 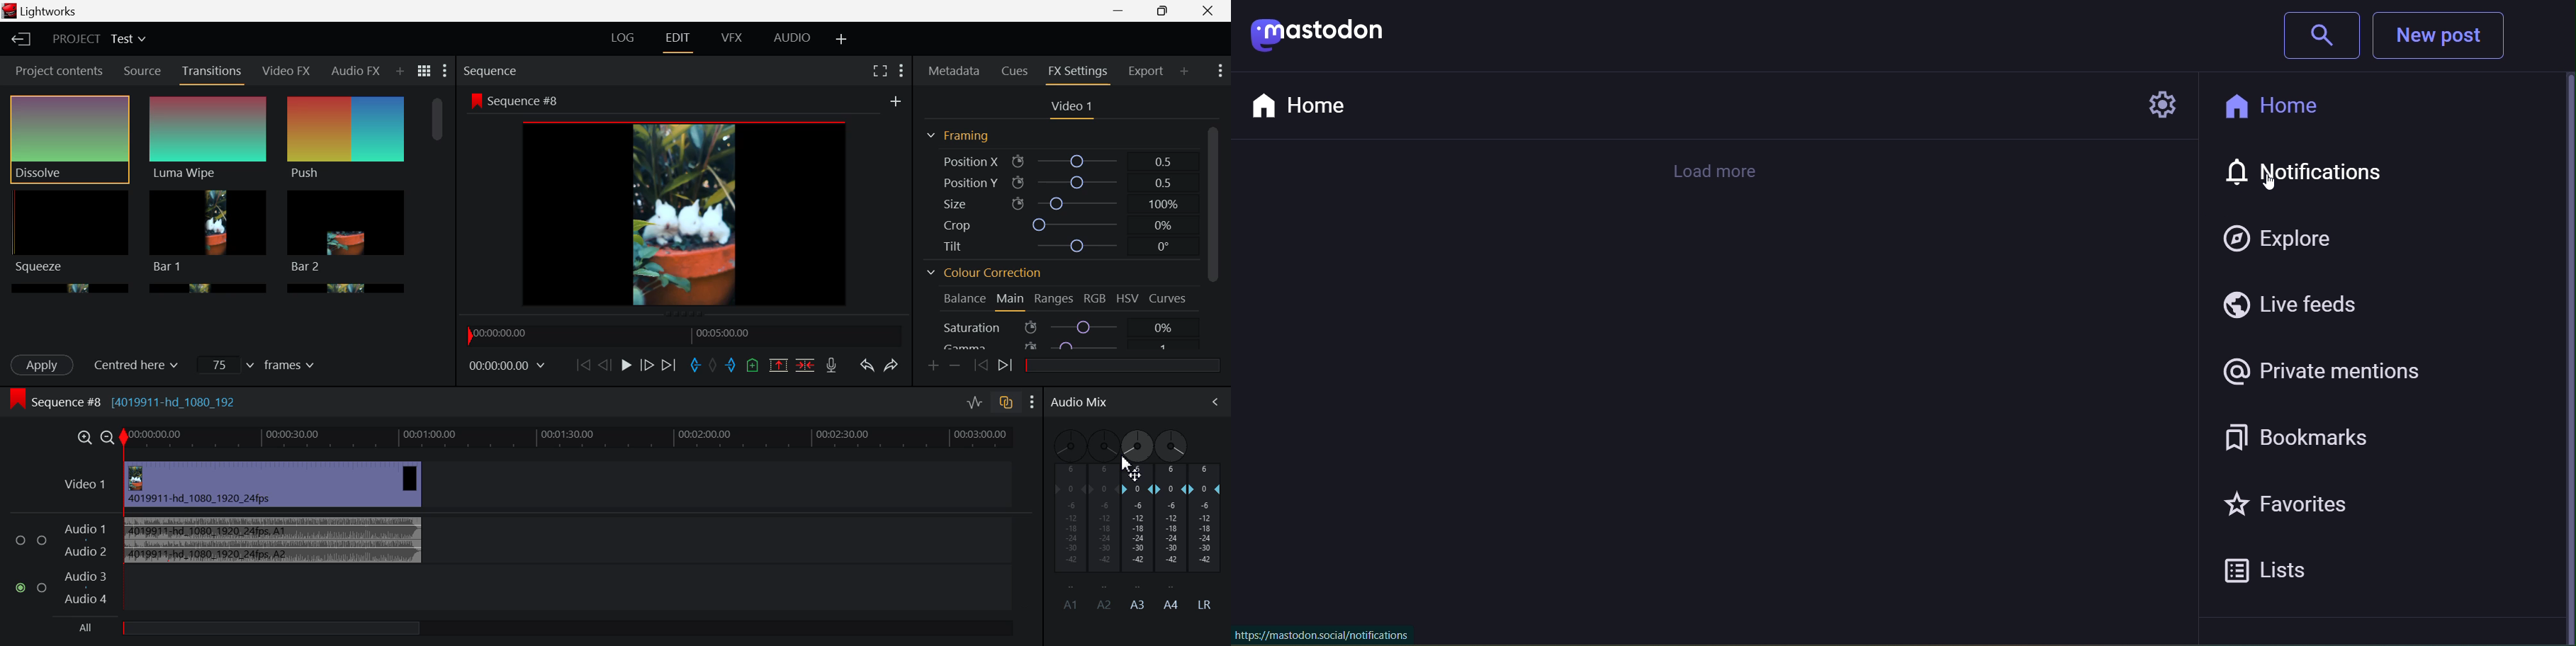 What do you see at coordinates (144, 70) in the screenshot?
I see `Source` at bounding box center [144, 70].